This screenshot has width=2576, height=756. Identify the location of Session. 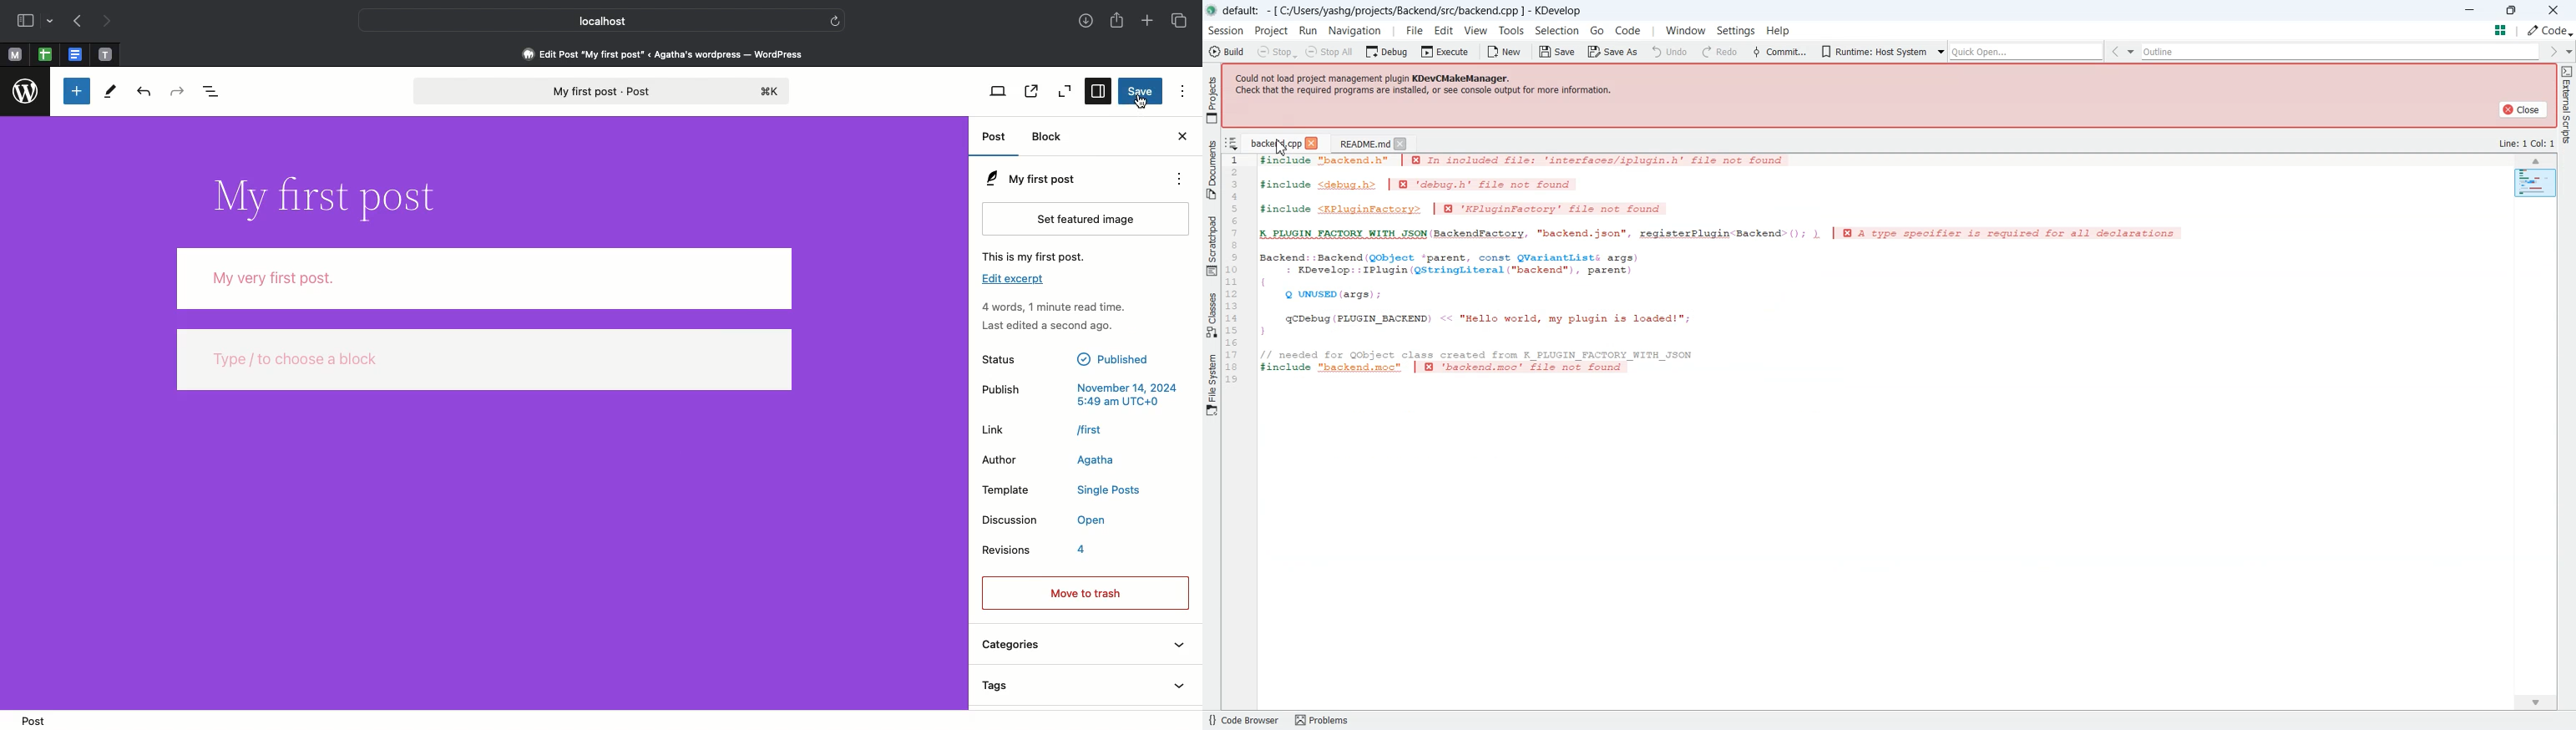
(1225, 31).